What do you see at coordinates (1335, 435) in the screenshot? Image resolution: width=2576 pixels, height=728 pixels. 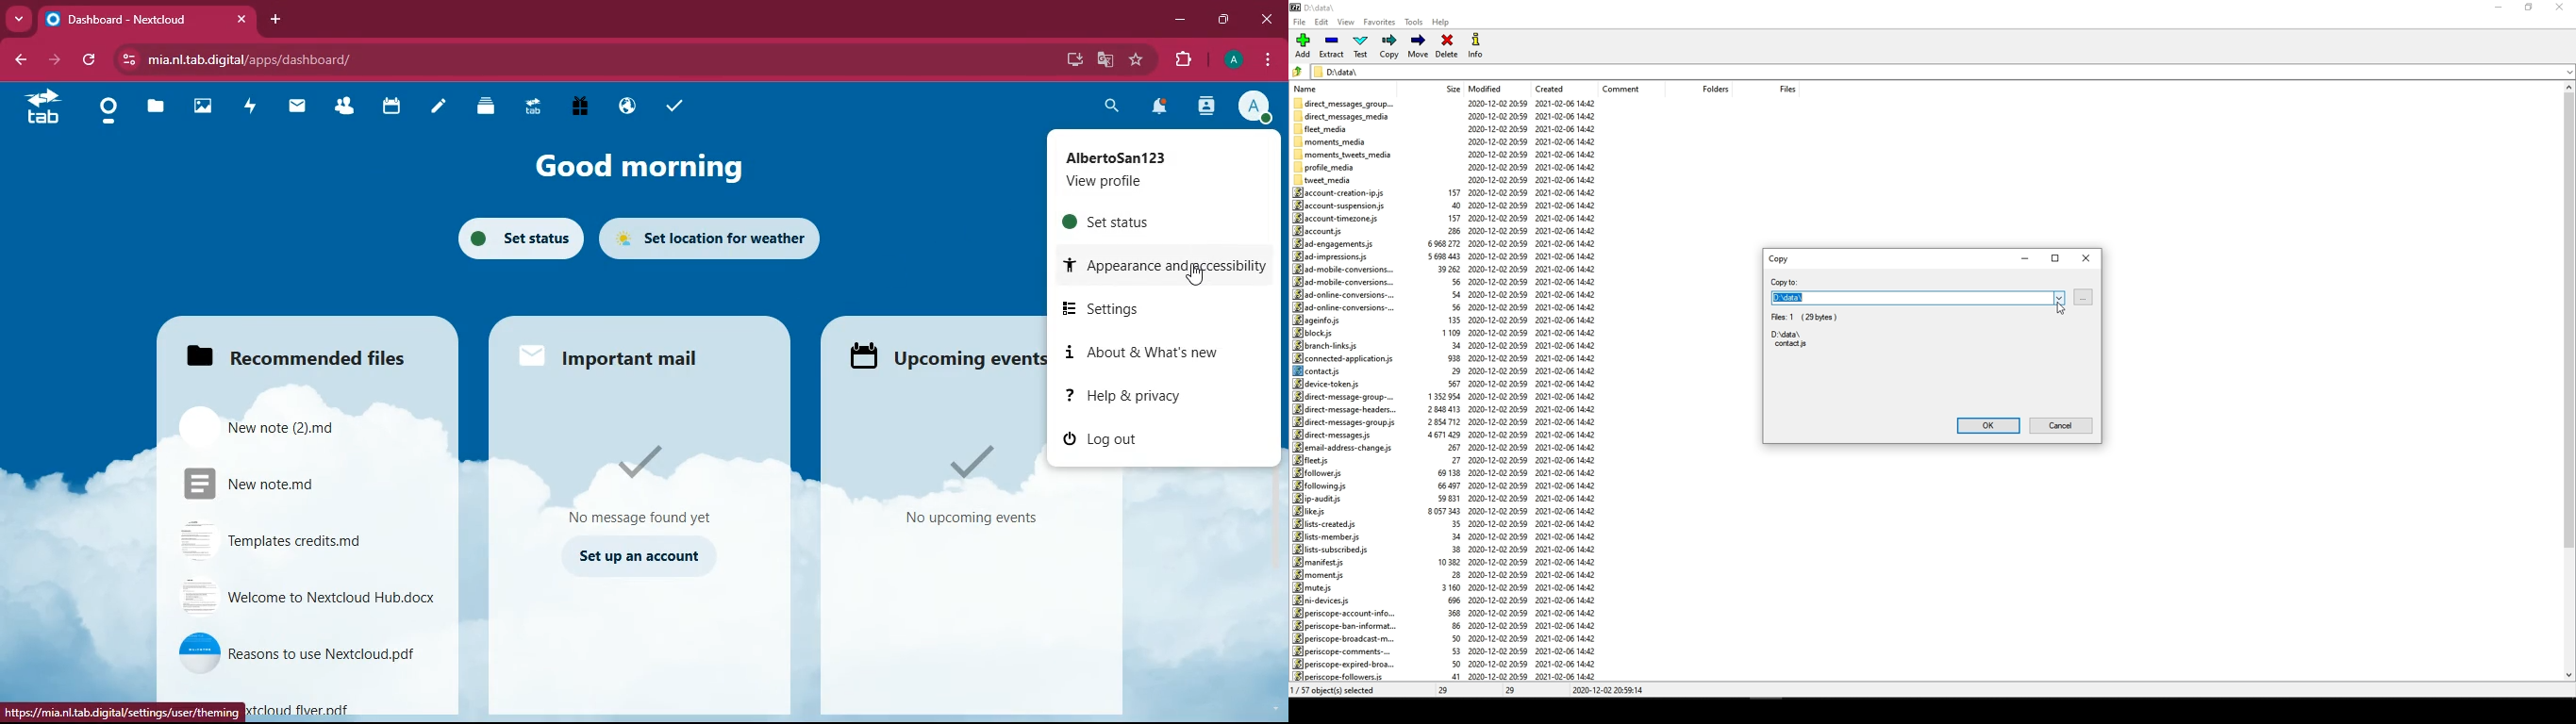 I see `direct-messages.js` at bounding box center [1335, 435].